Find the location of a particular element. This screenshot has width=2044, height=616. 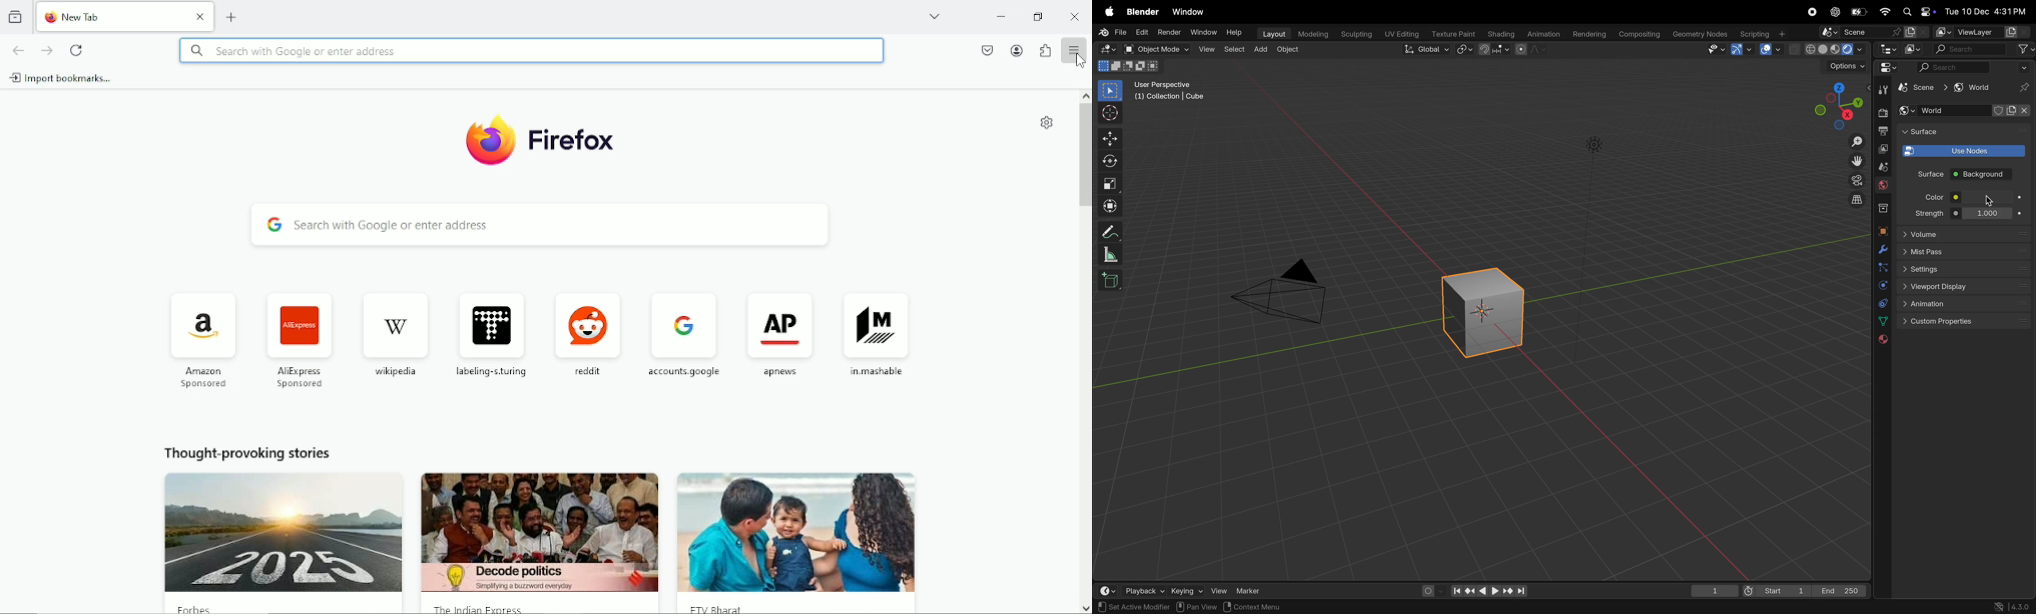

image is located at coordinates (284, 534).